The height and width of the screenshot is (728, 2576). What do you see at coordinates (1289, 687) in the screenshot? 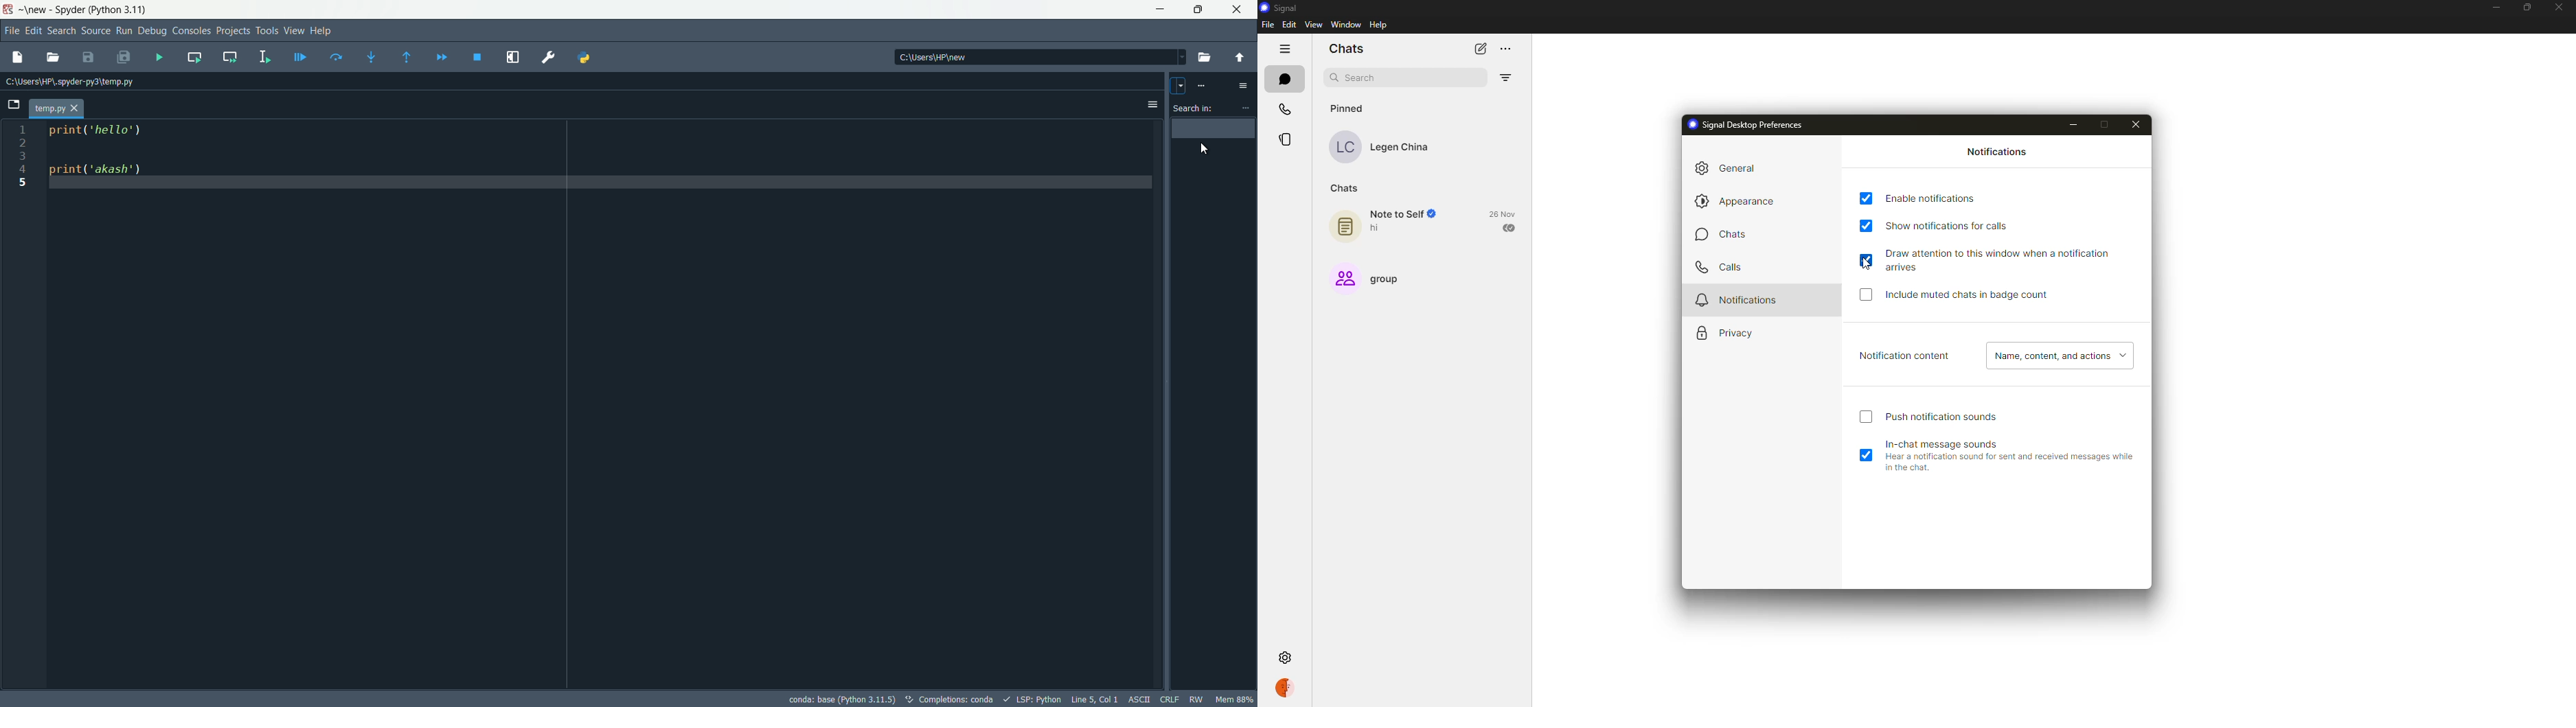
I see `profile` at bounding box center [1289, 687].